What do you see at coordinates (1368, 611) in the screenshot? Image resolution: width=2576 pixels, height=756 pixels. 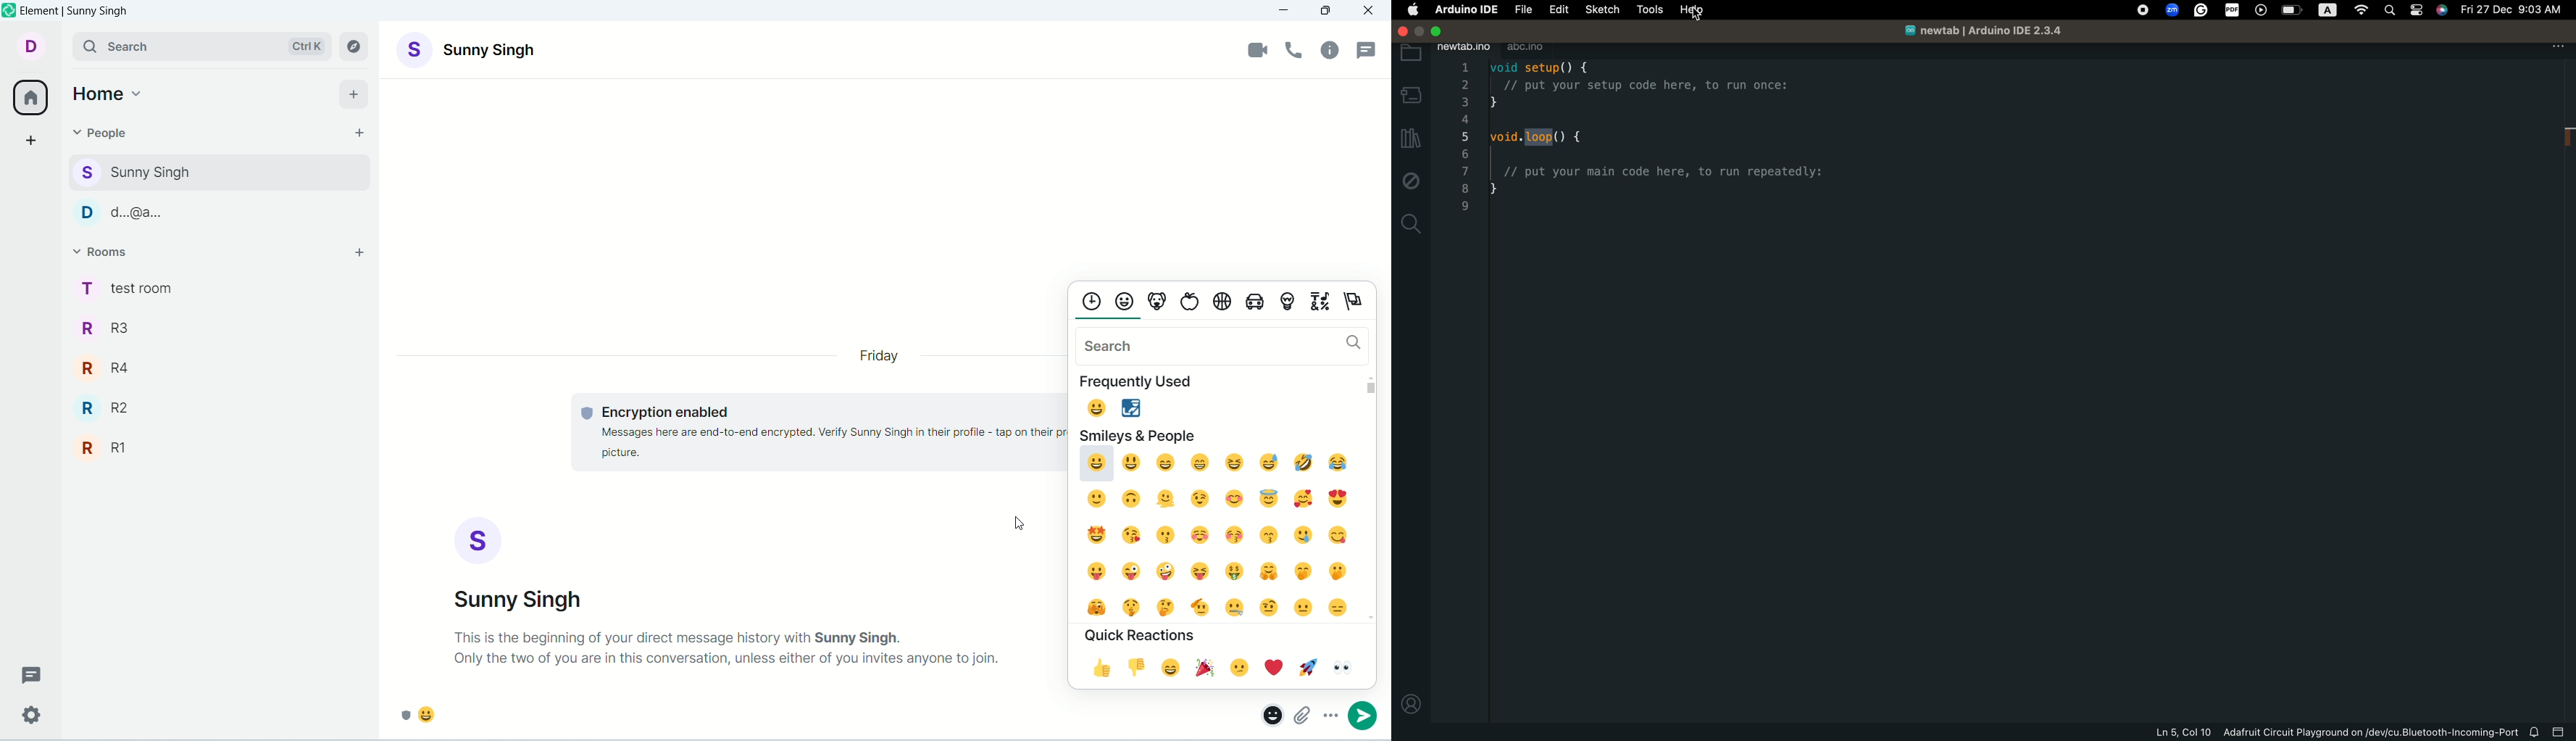 I see `scroll down` at bounding box center [1368, 611].